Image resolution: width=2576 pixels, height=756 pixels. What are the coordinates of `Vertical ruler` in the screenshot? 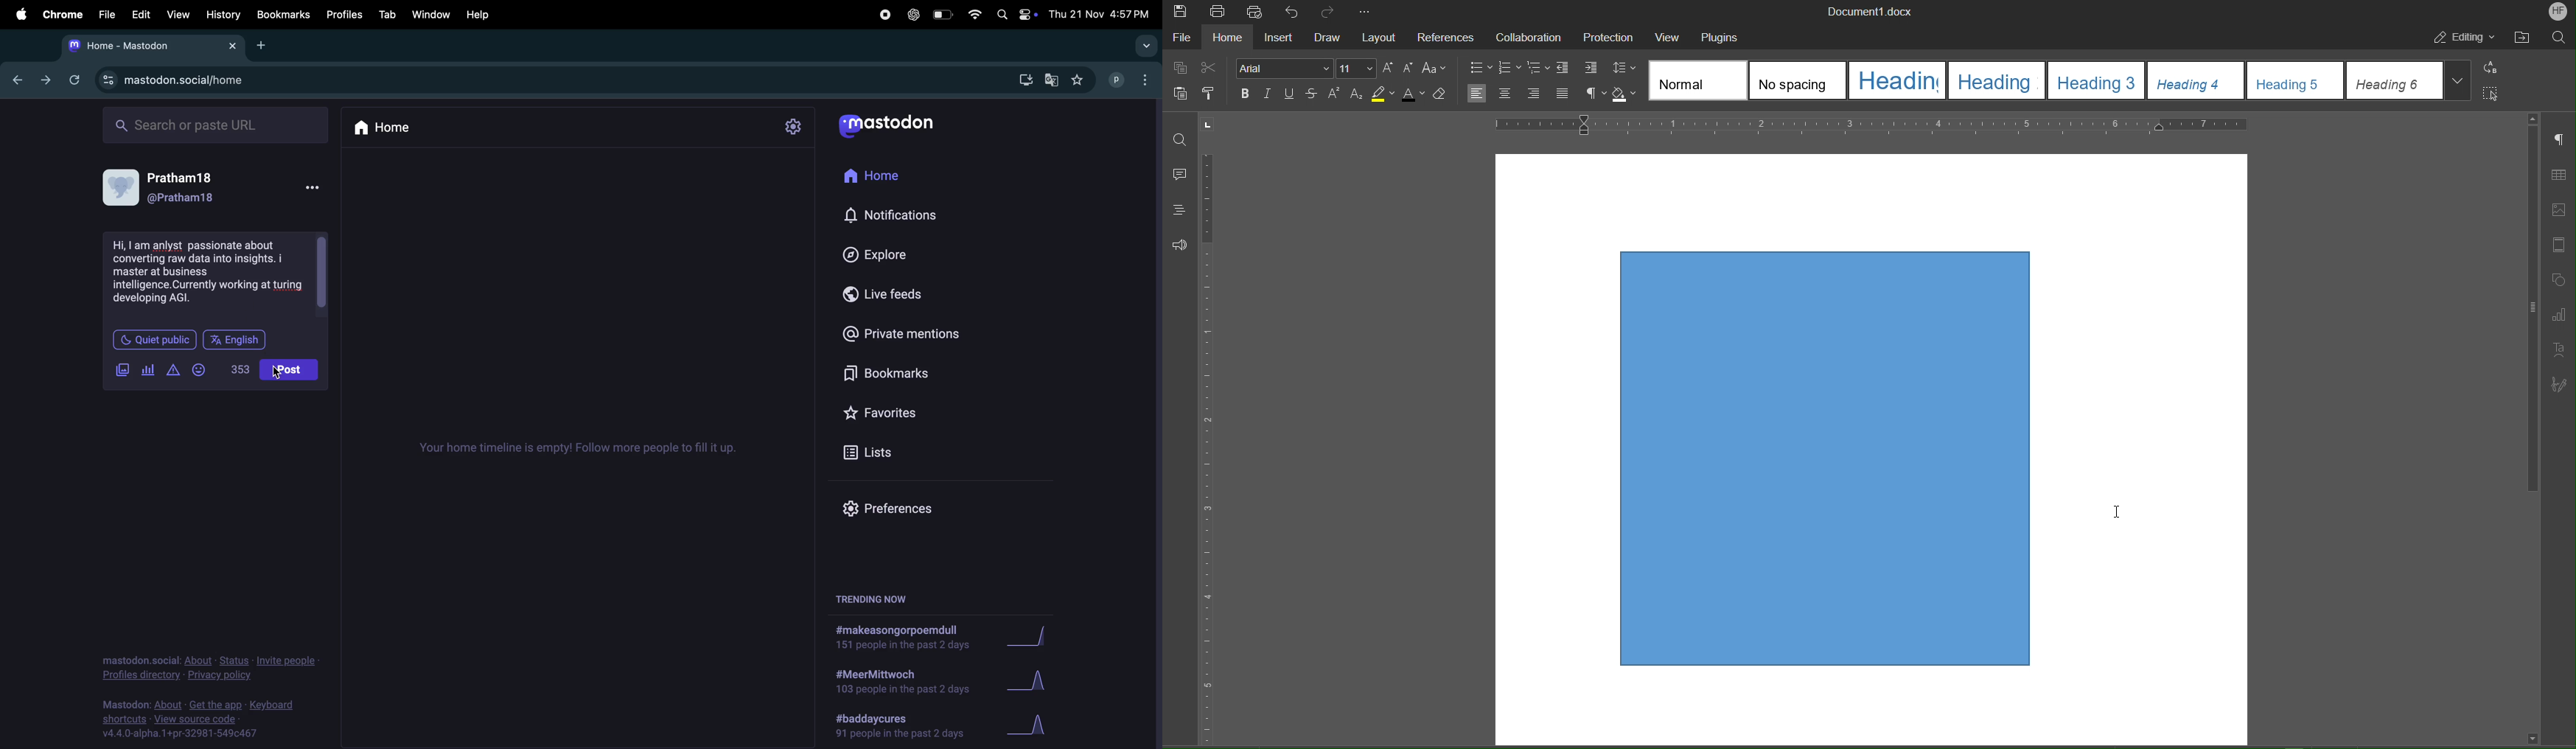 It's located at (1218, 433).